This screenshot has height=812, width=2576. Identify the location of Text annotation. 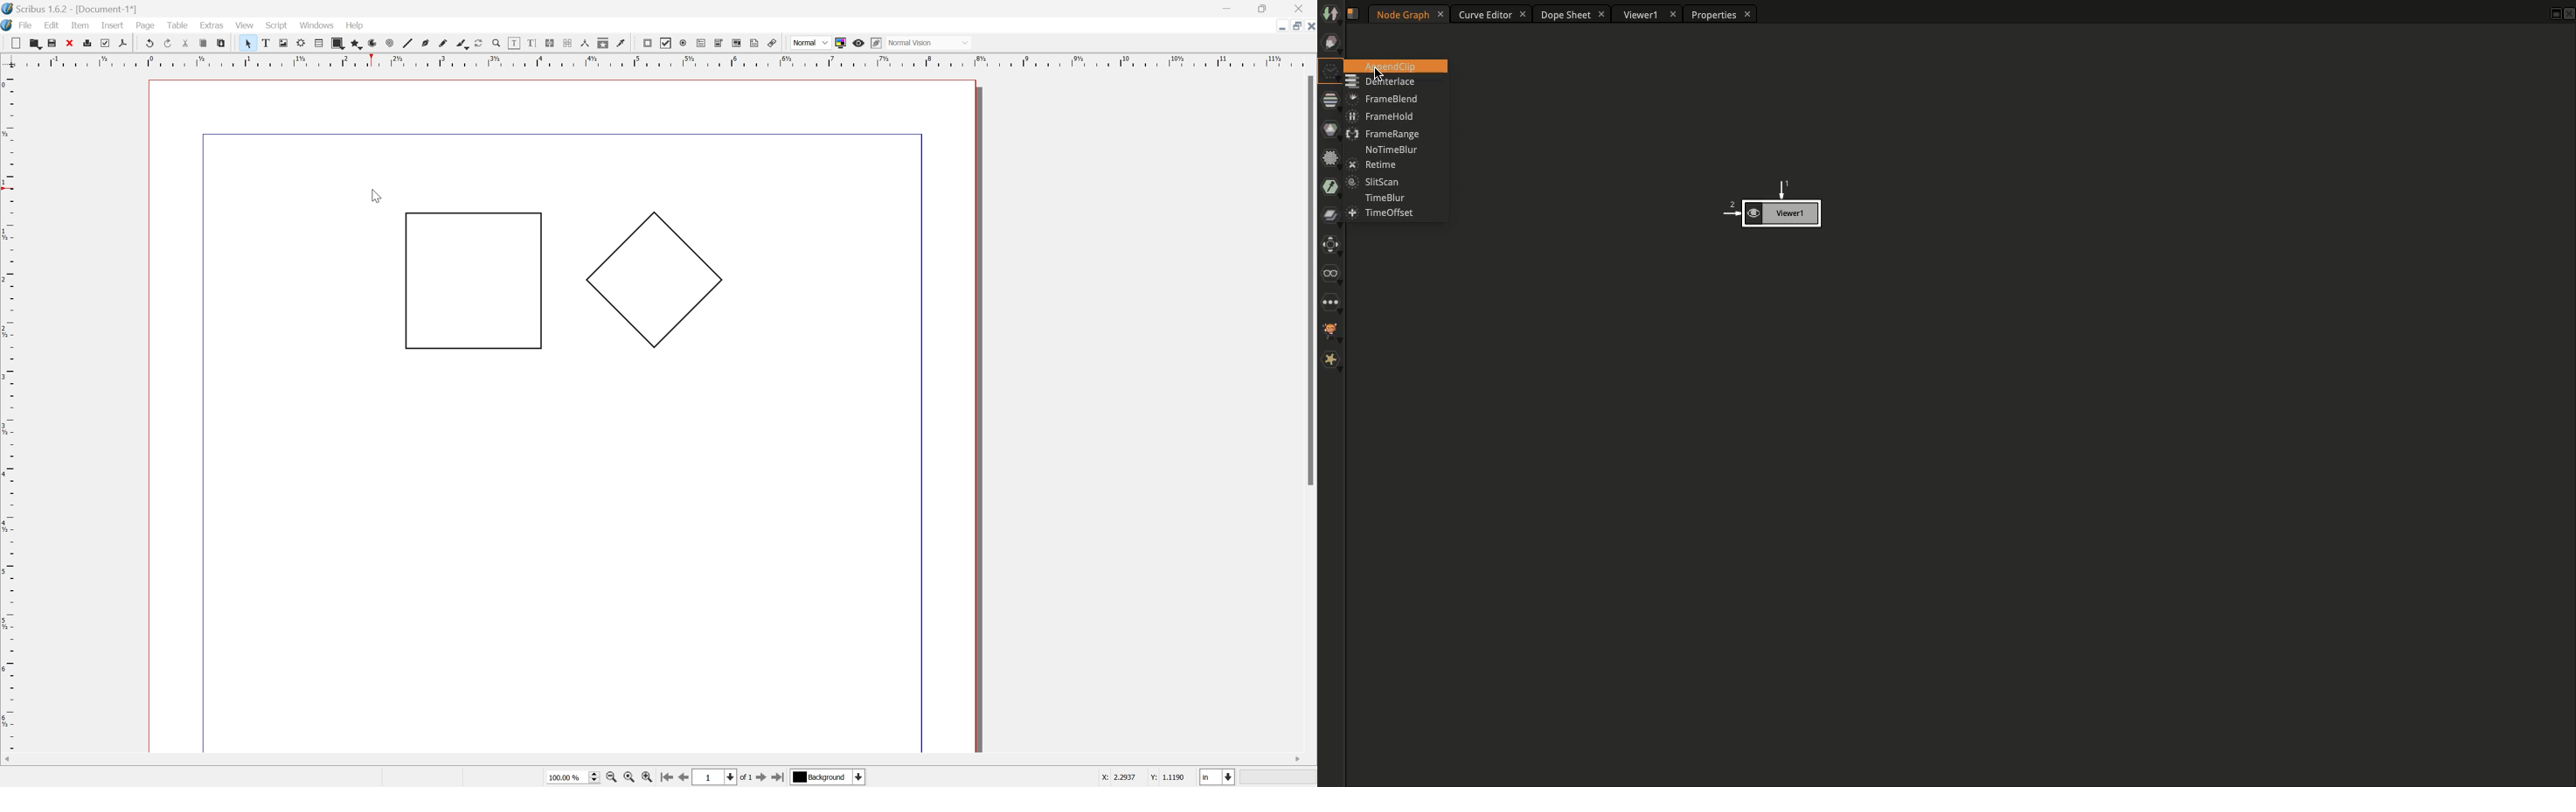
(754, 43).